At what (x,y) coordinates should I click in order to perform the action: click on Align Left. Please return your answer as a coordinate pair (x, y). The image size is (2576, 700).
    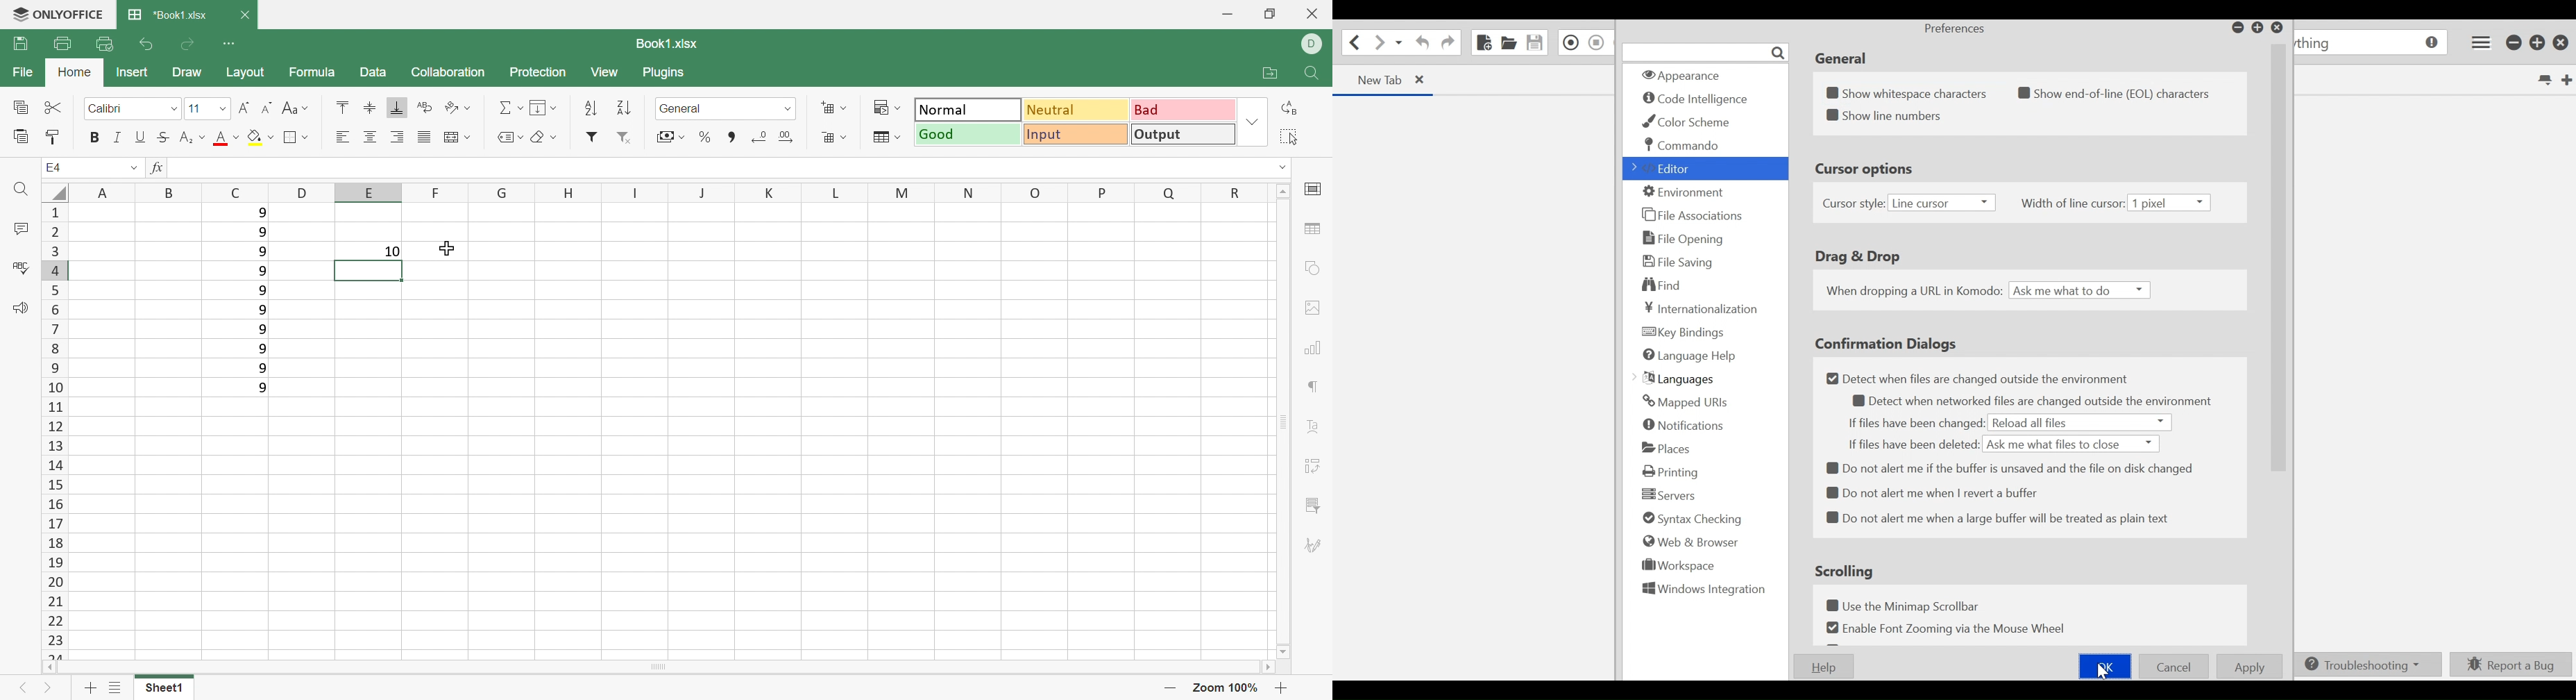
    Looking at the image, I should click on (342, 137).